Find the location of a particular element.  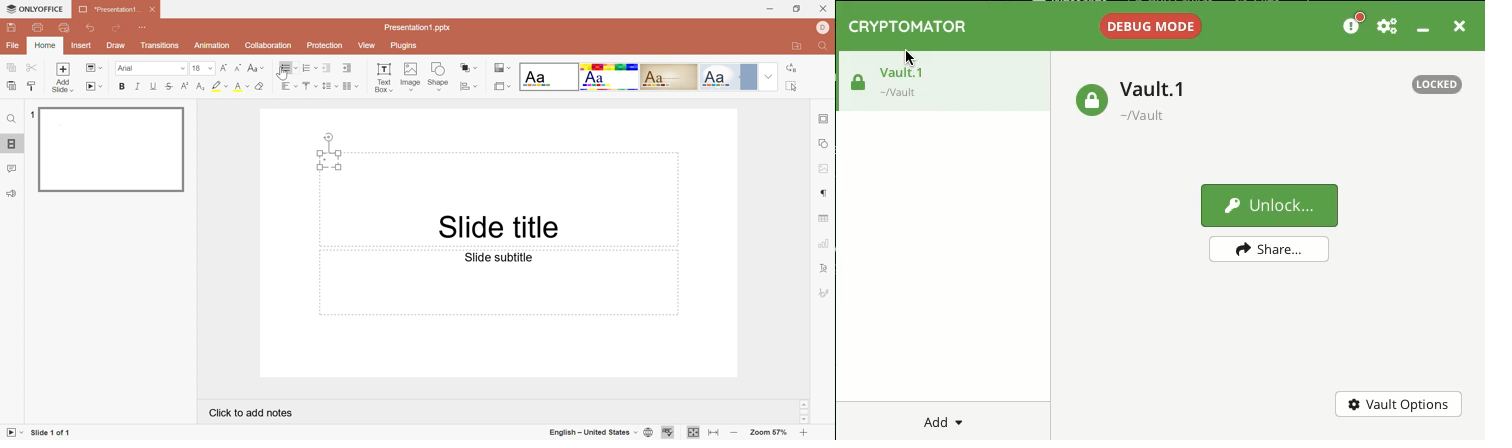

ONLYOFFICE is located at coordinates (41, 10).